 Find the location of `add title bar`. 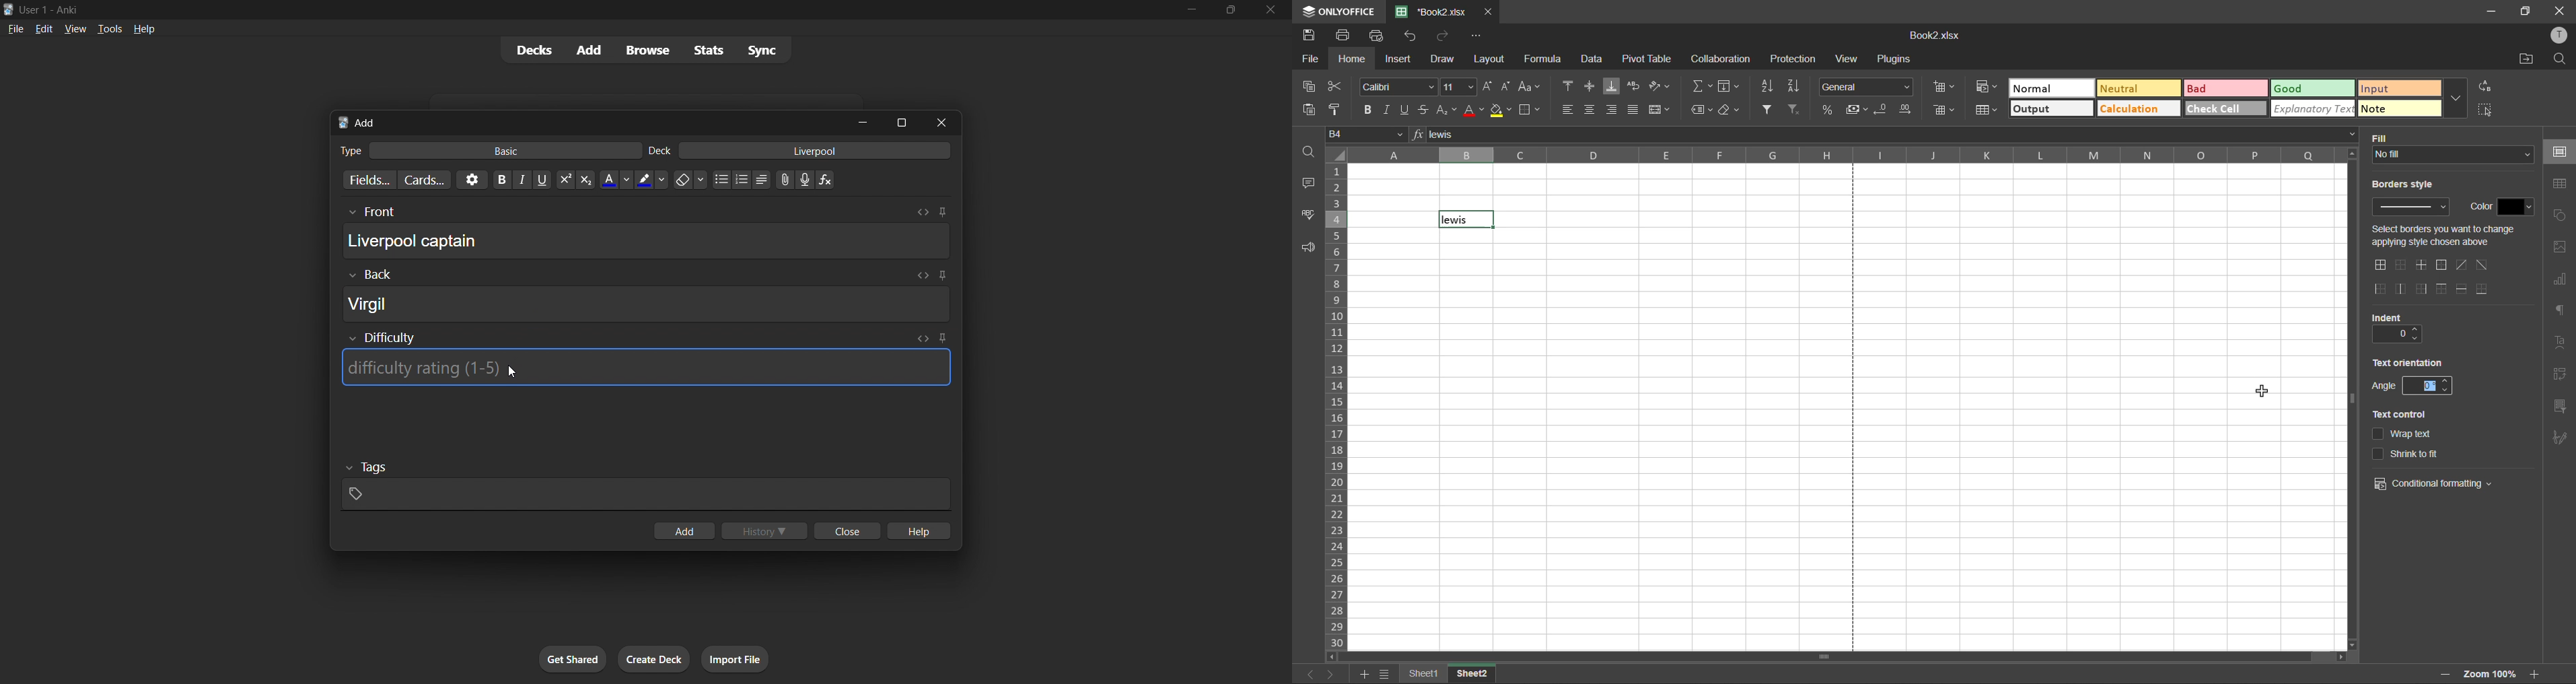

add title bar is located at coordinates (365, 123).